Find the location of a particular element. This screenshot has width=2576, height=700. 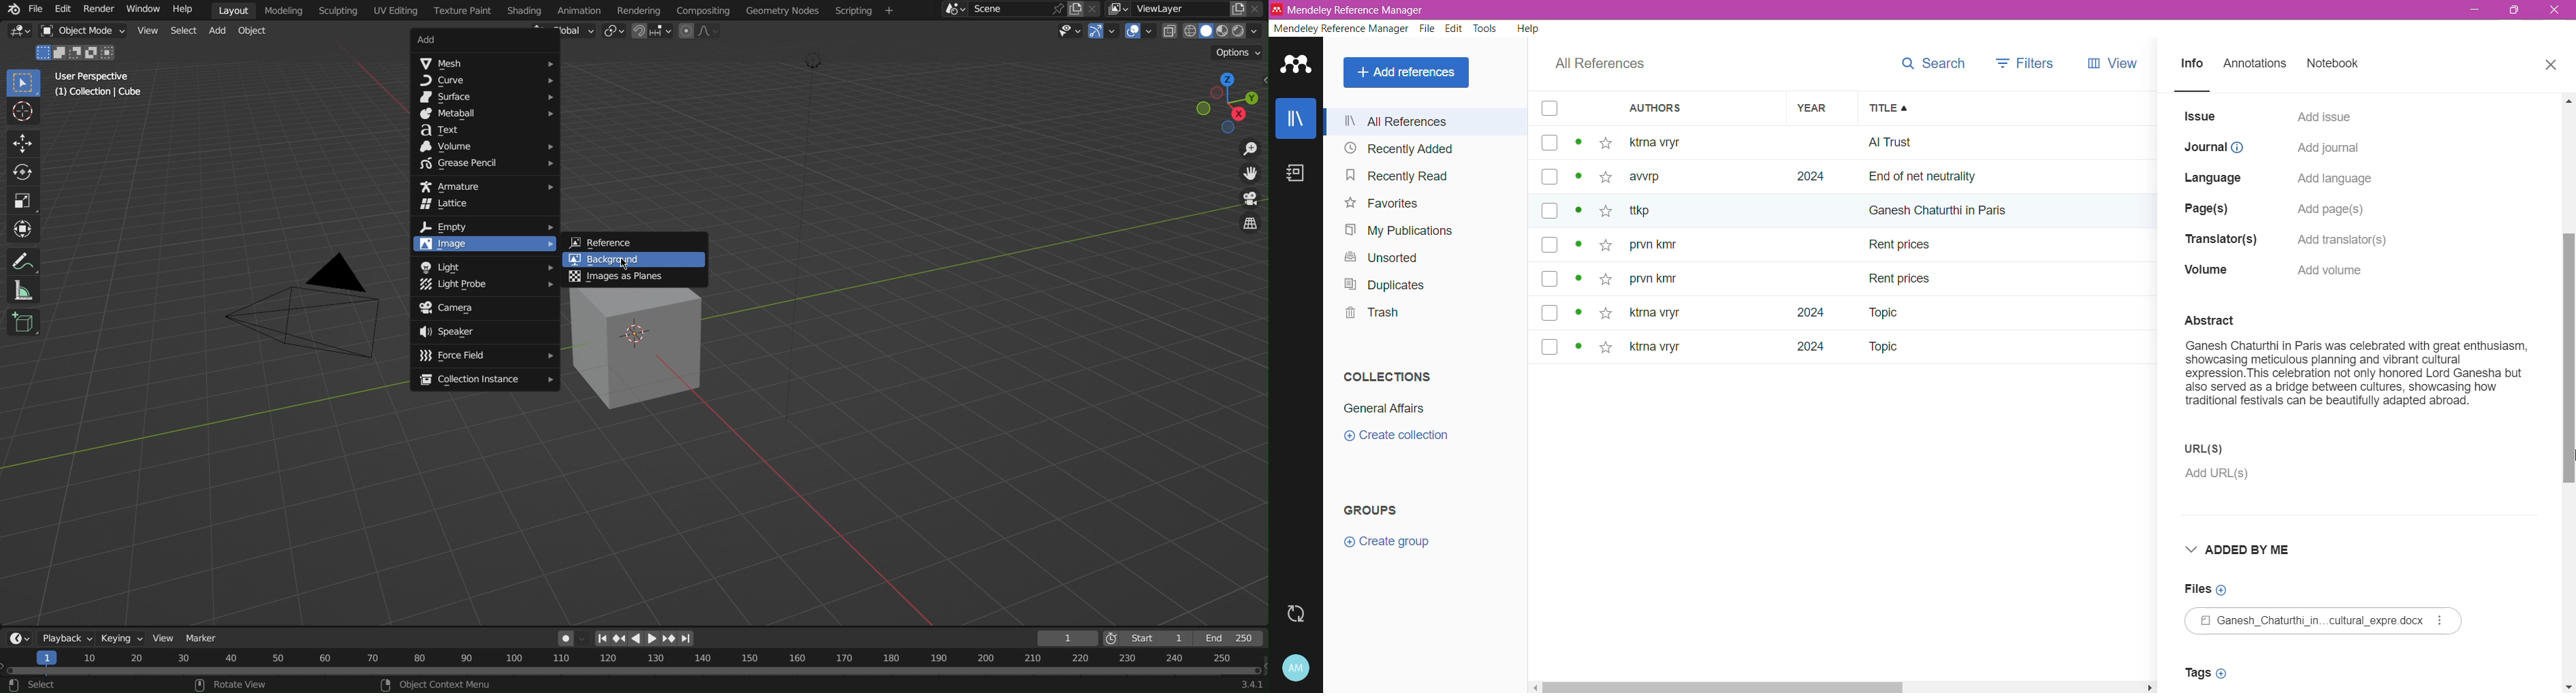

Animation is located at coordinates (580, 9).